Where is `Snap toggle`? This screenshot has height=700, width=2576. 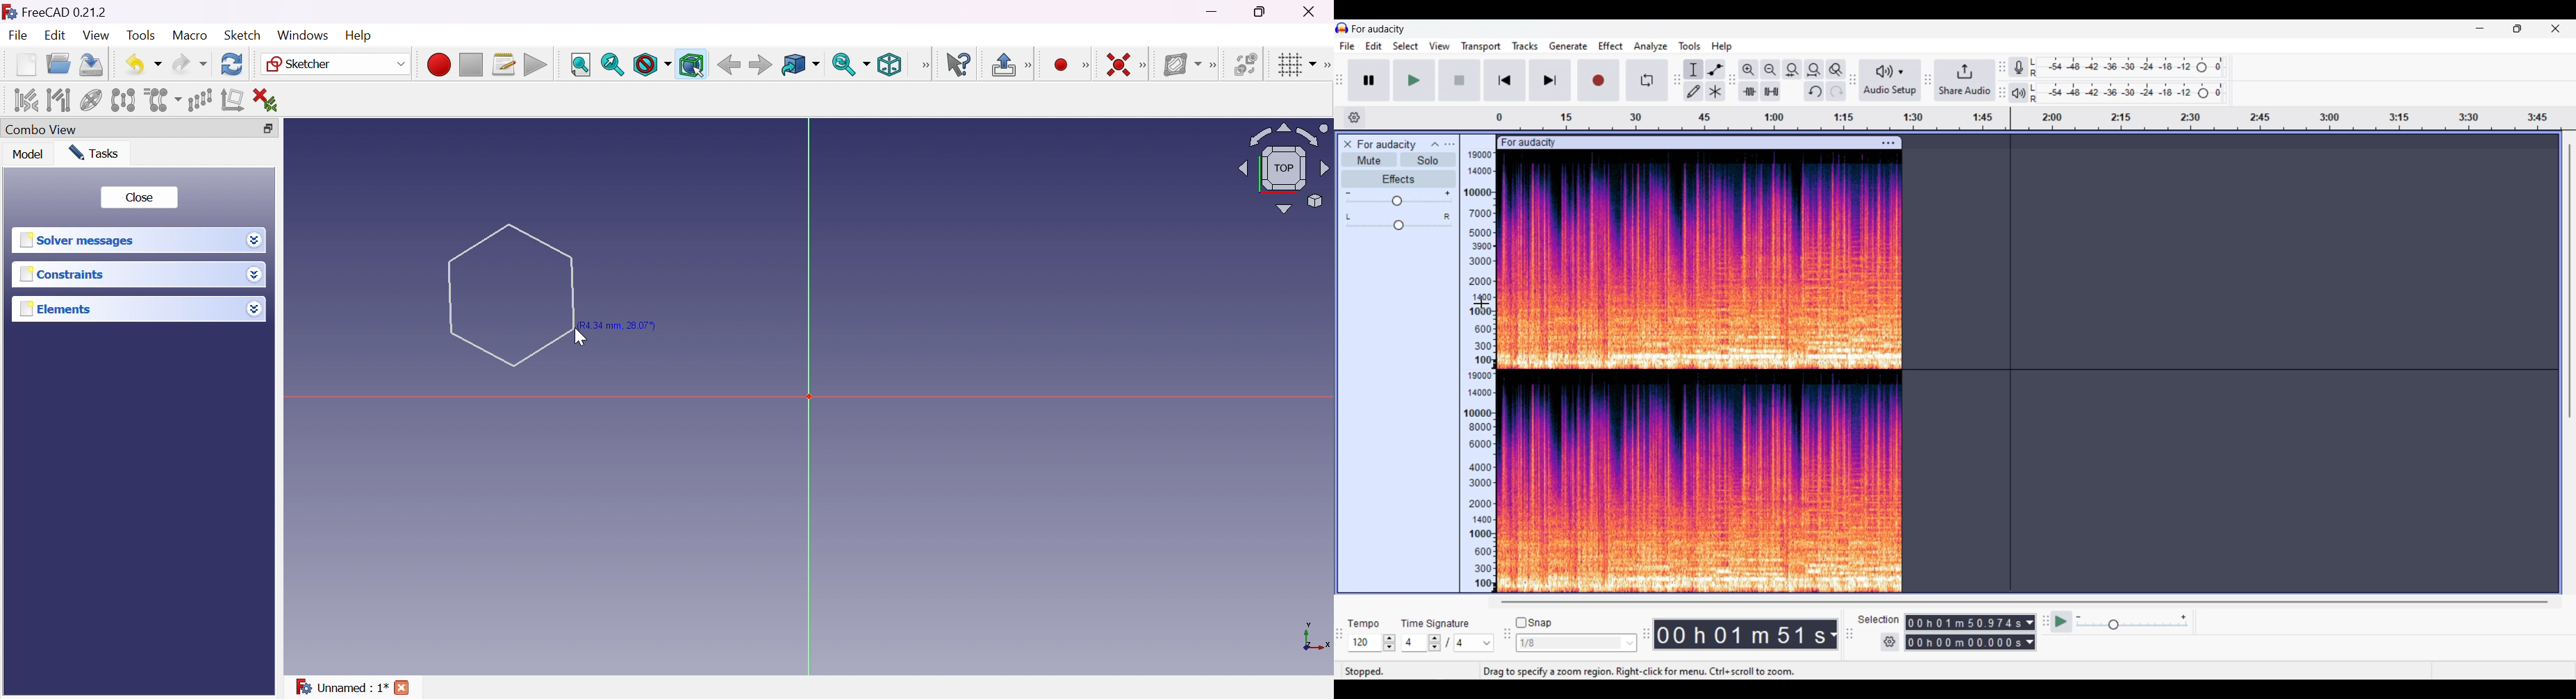
Snap toggle is located at coordinates (1534, 623).